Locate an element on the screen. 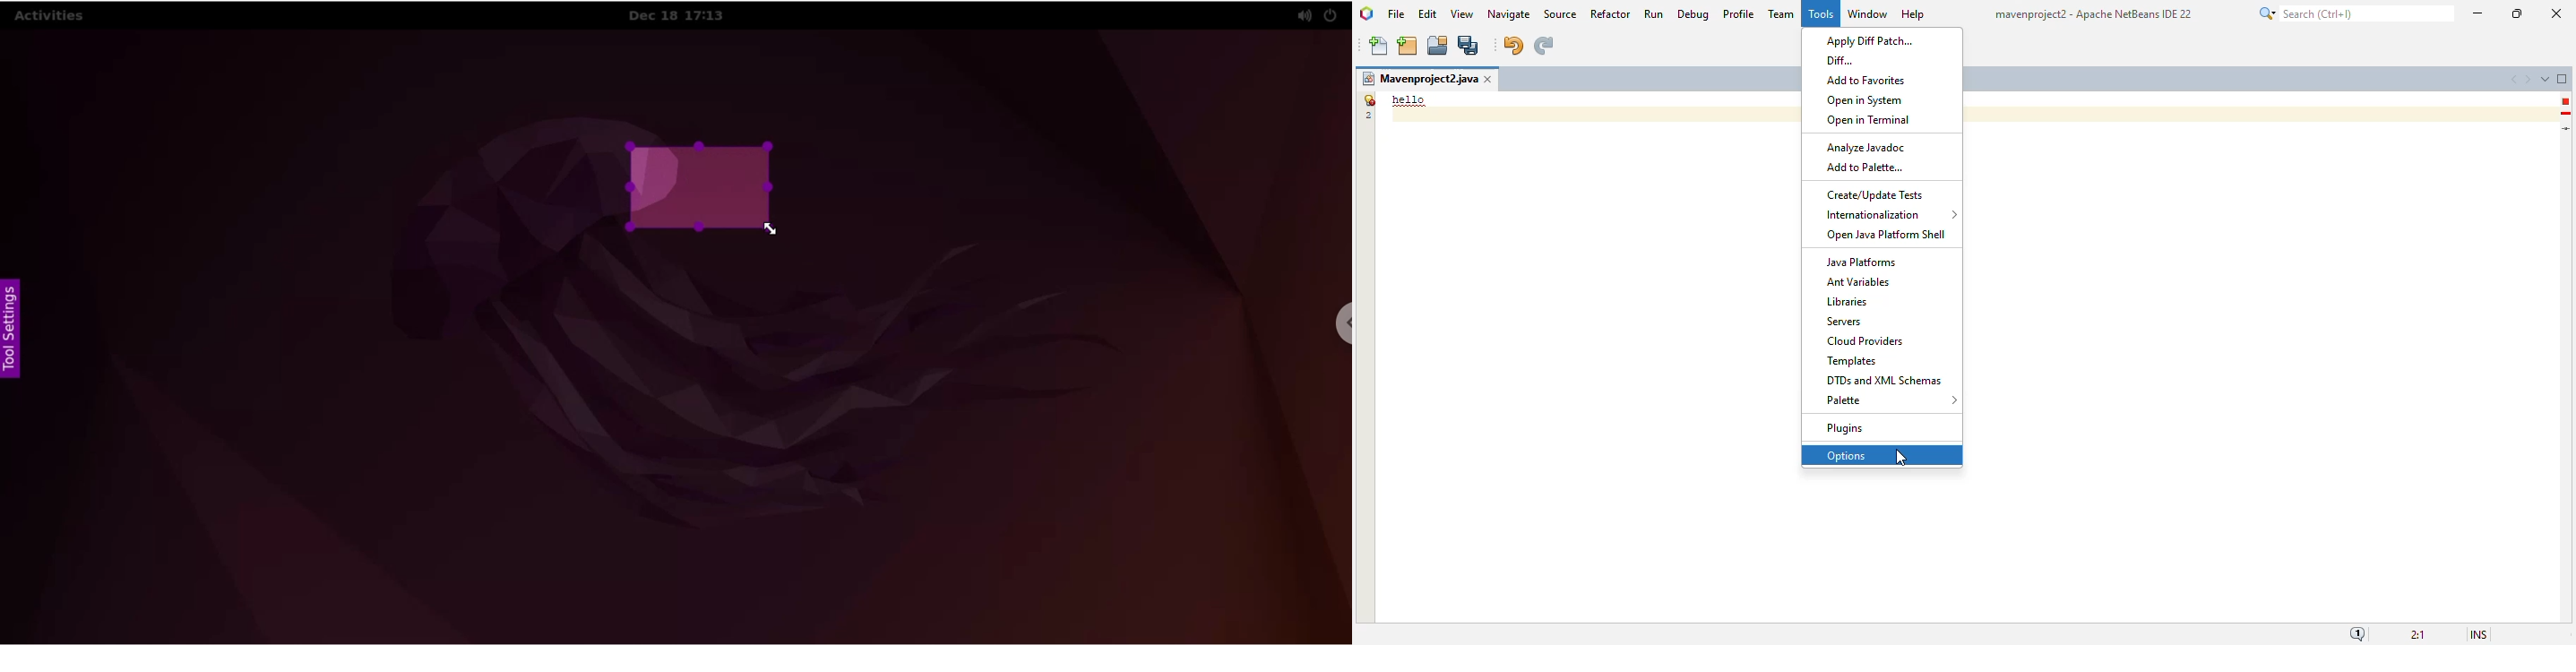 Image resolution: width=2576 pixels, height=672 pixels. close window is located at coordinates (1489, 79).